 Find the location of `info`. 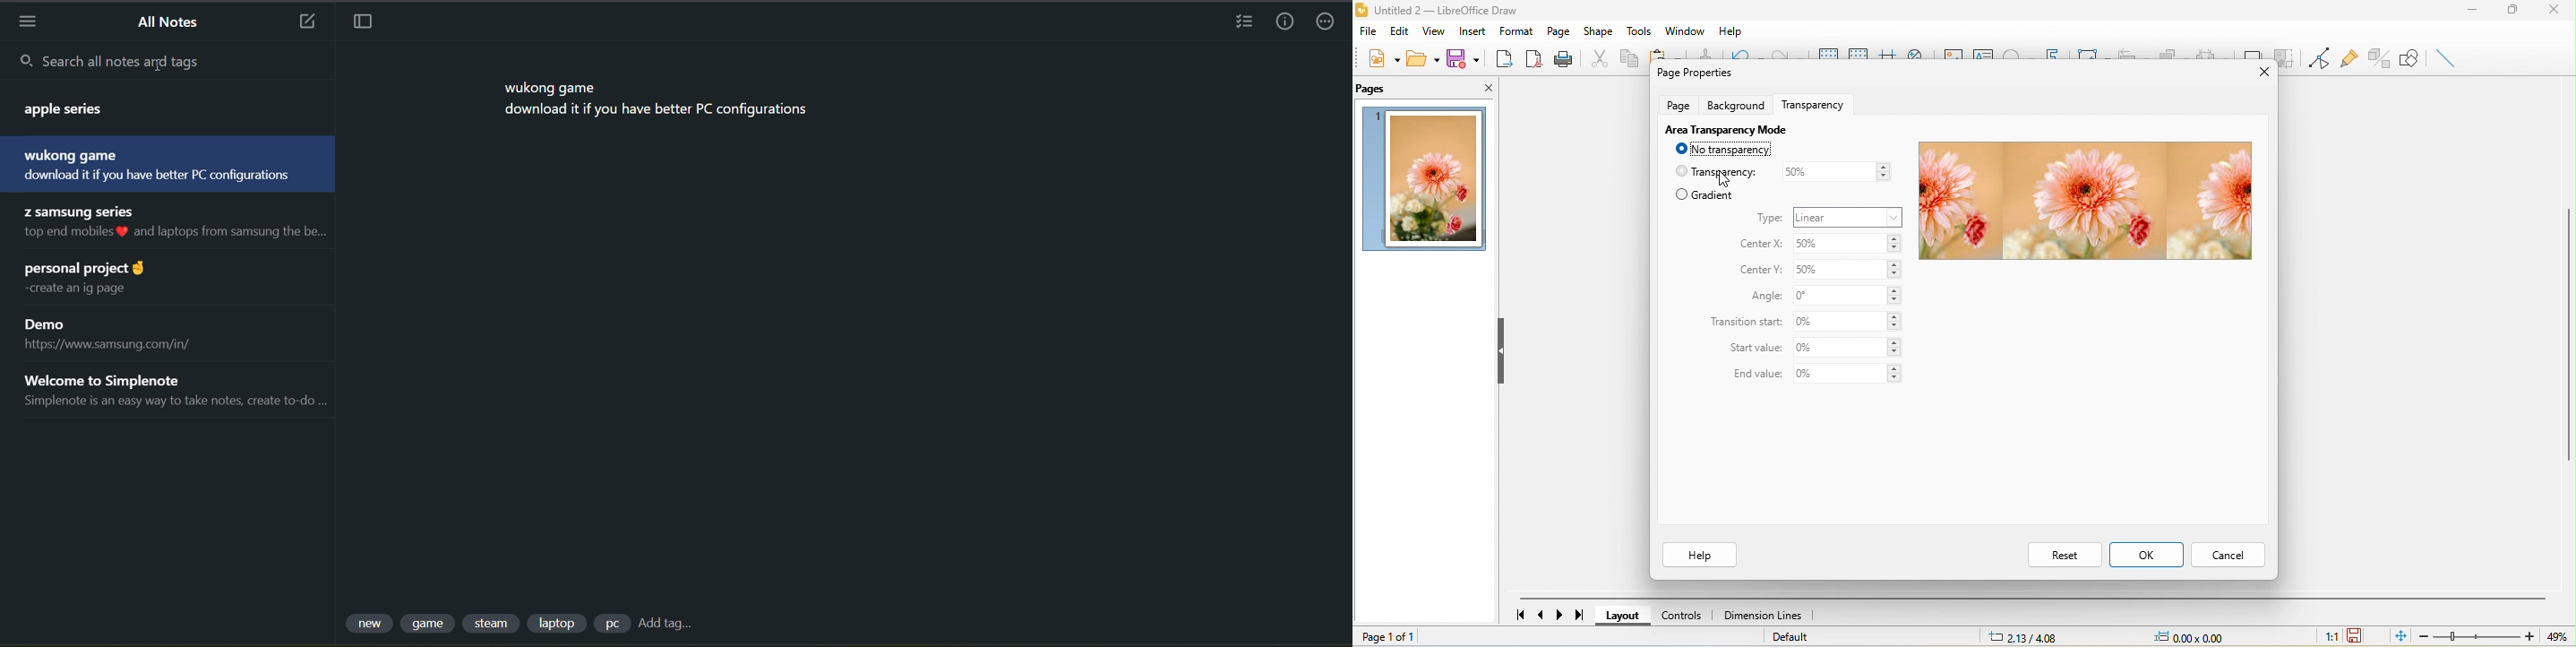

info is located at coordinates (1285, 23).